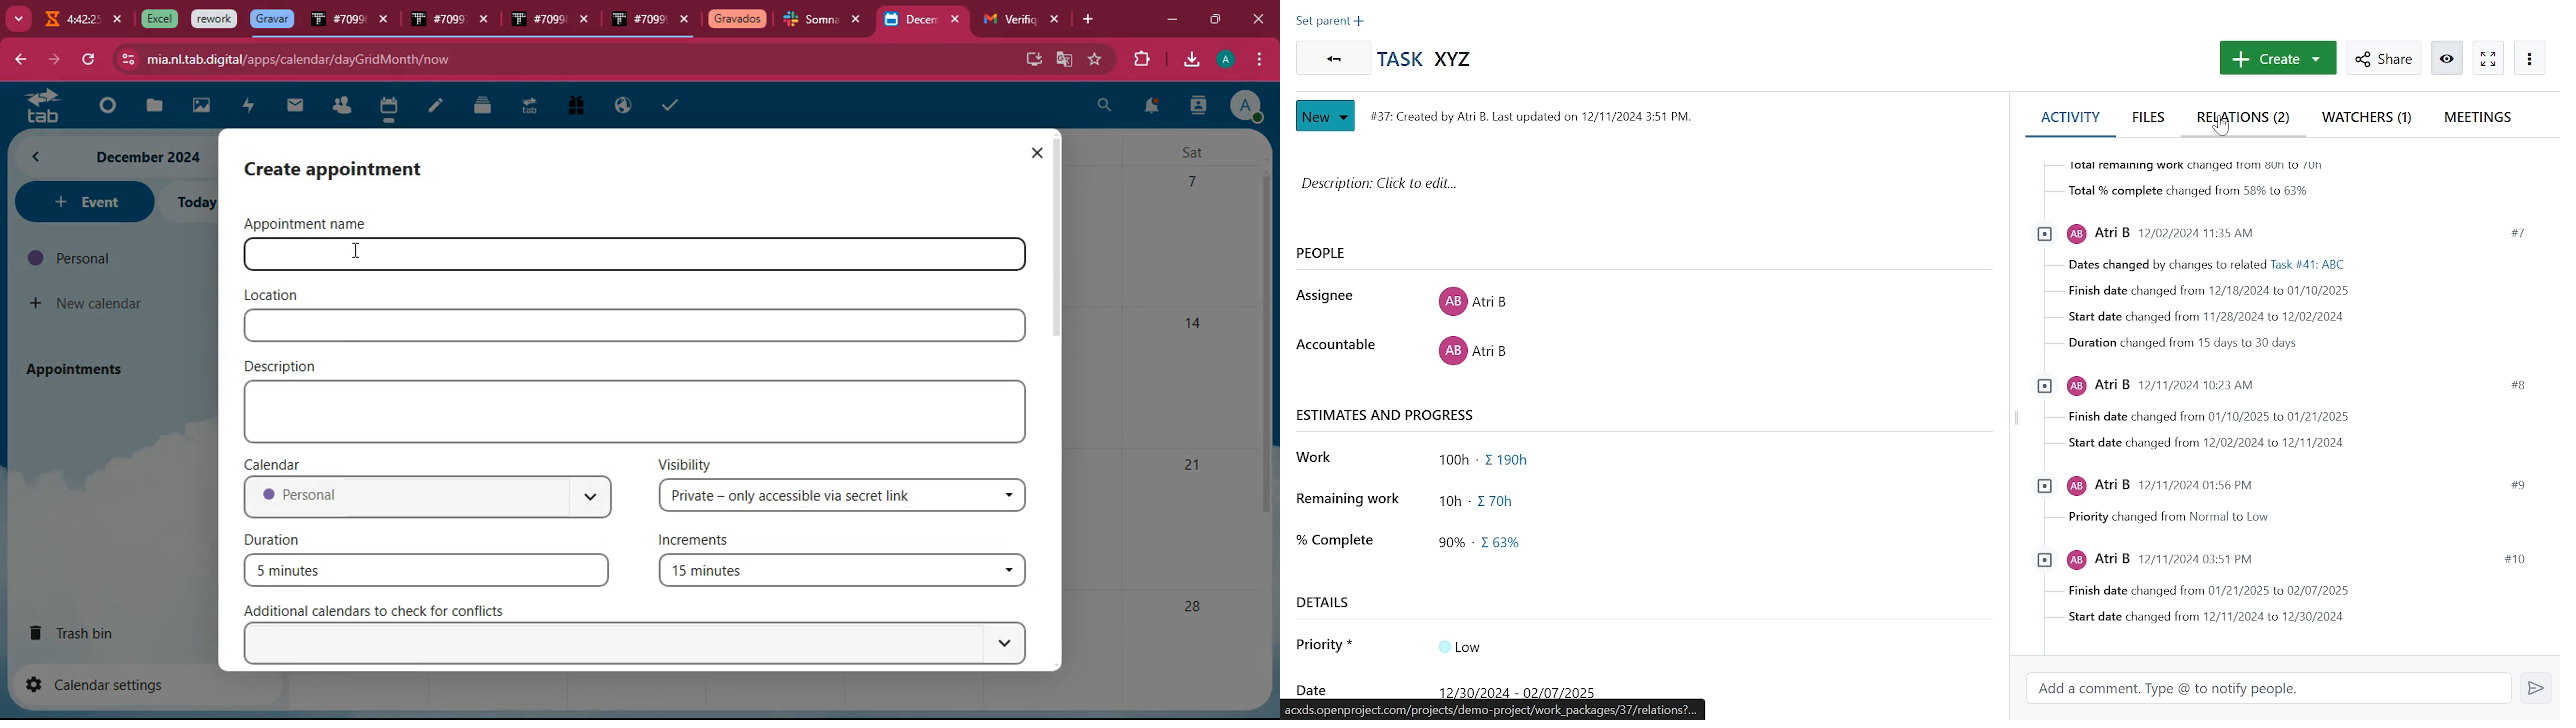 The image size is (2576, 728). What do you see at coordinates (686, 463) in the screenshot?
I see `visibility` at bounding box center [686, 463].